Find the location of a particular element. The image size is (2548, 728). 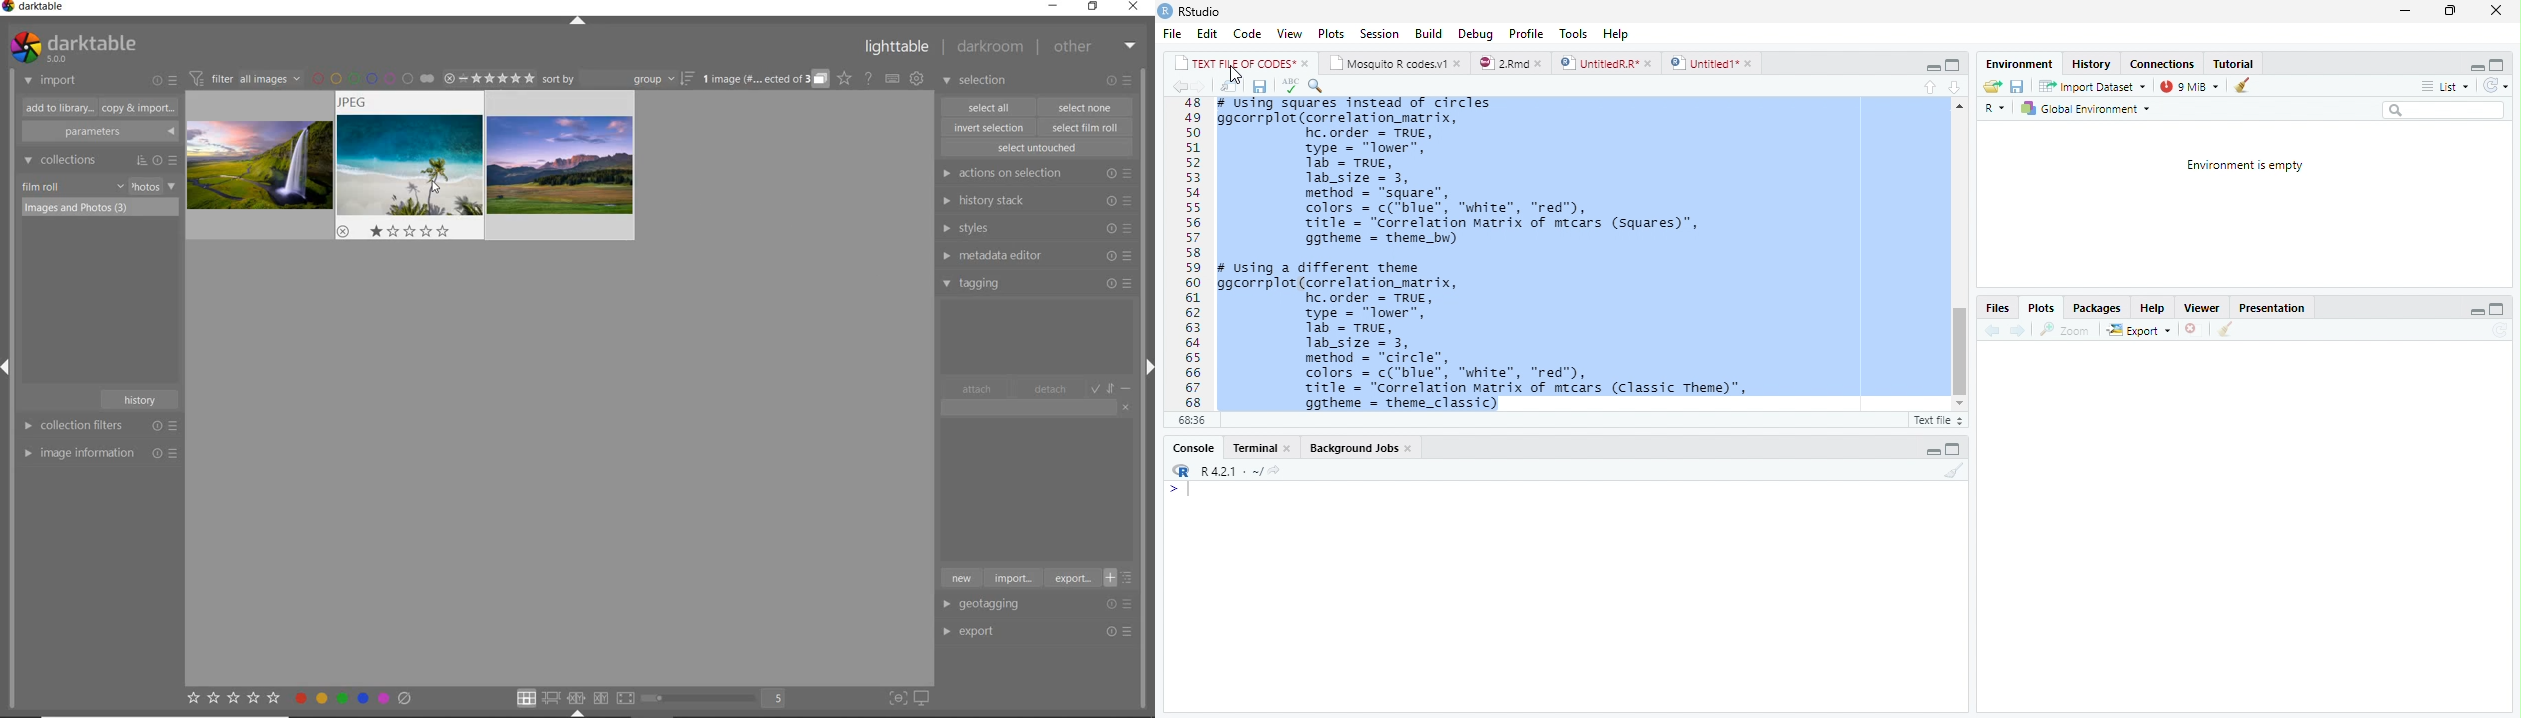

Plots is located at coordinates (2043, 309).